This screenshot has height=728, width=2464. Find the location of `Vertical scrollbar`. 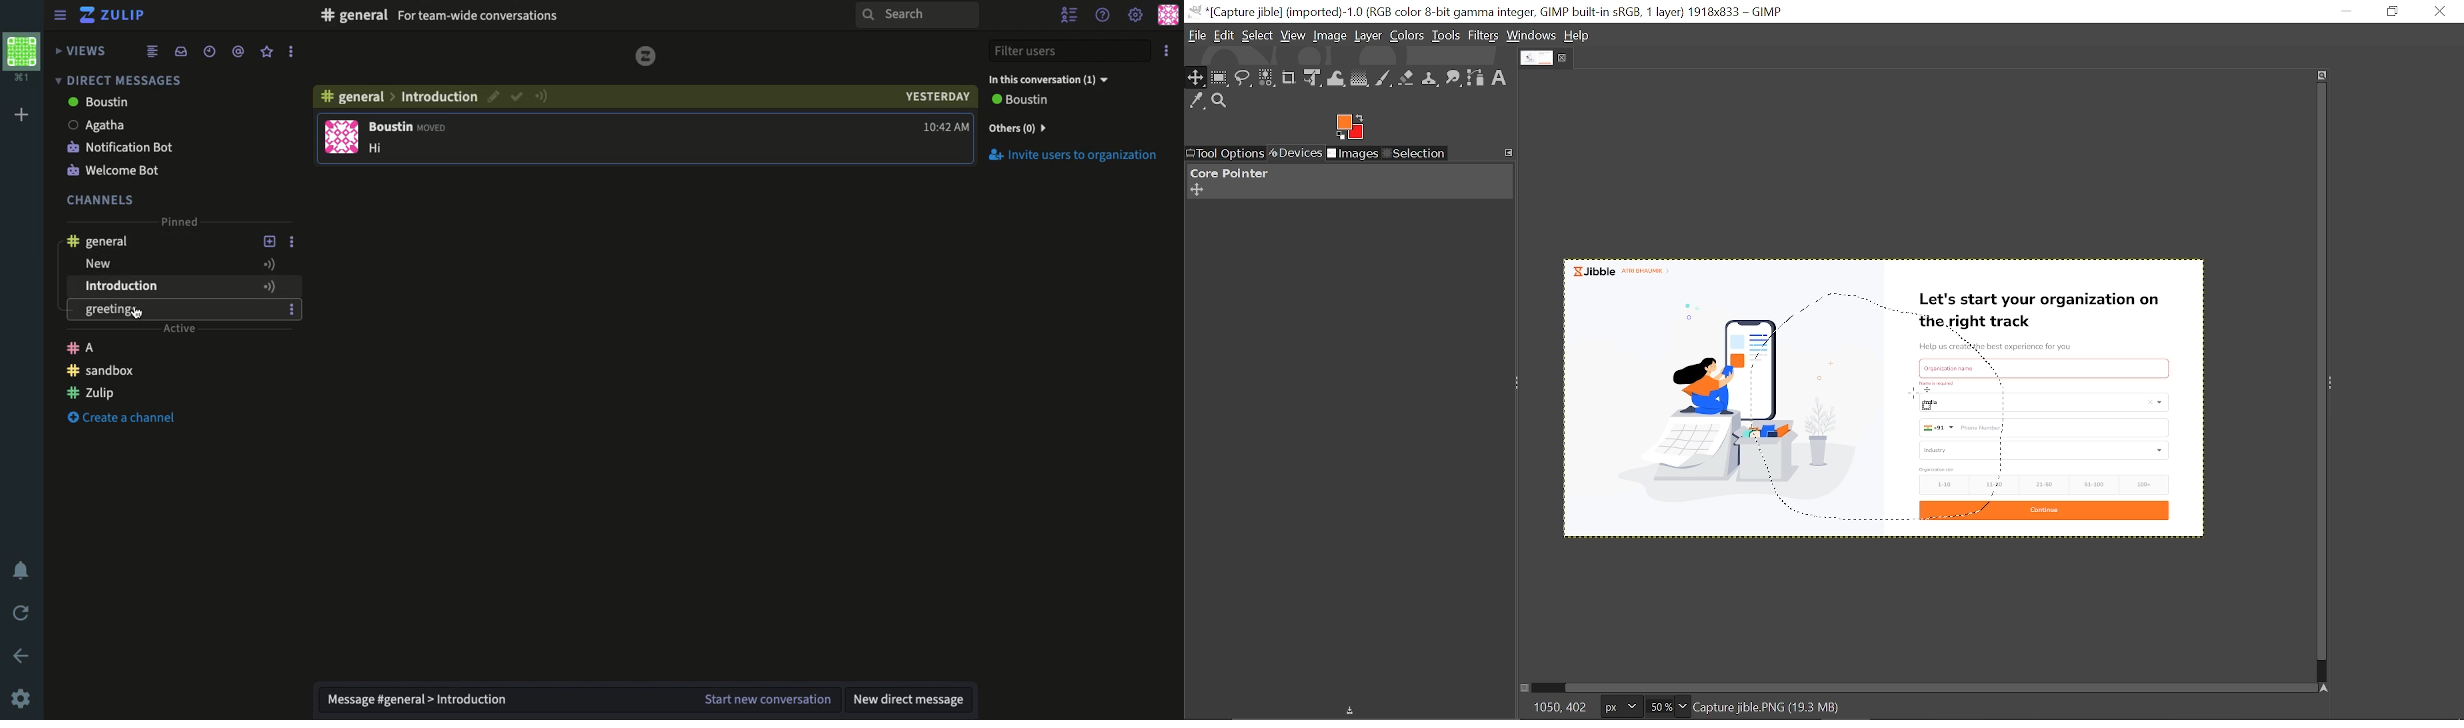

Vertical scrollbar is located at coordinates (2318, 373).